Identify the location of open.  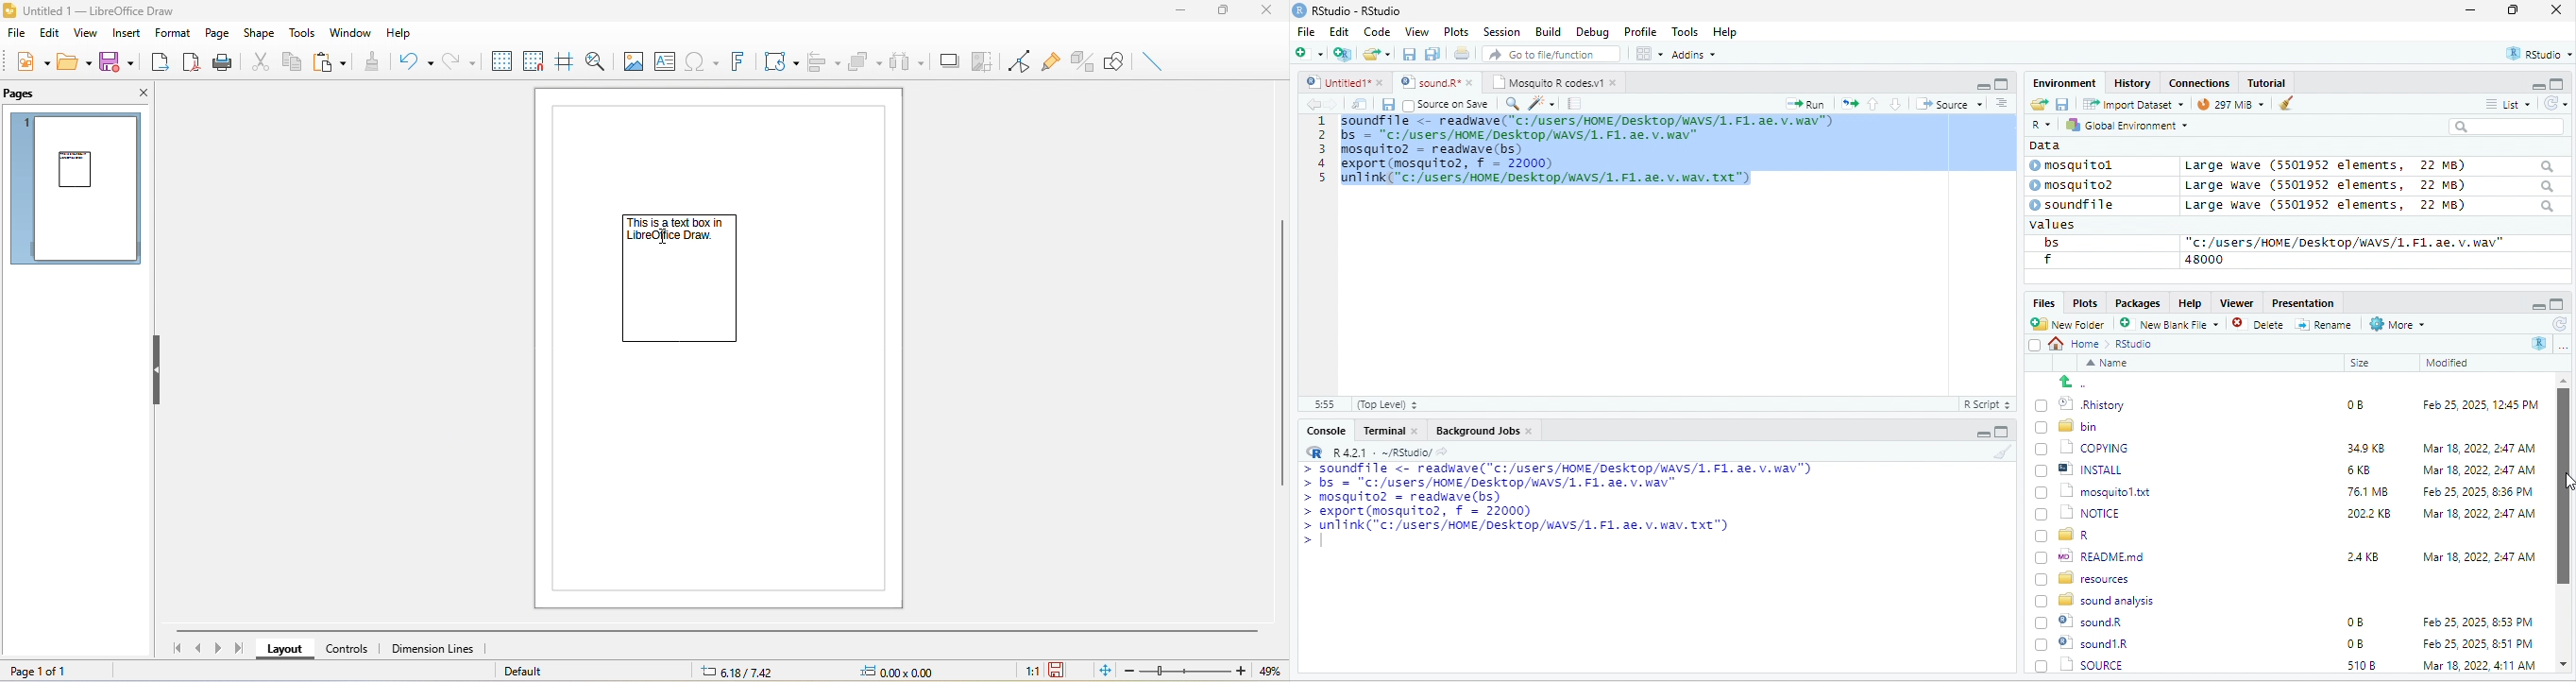
(2038, 105).